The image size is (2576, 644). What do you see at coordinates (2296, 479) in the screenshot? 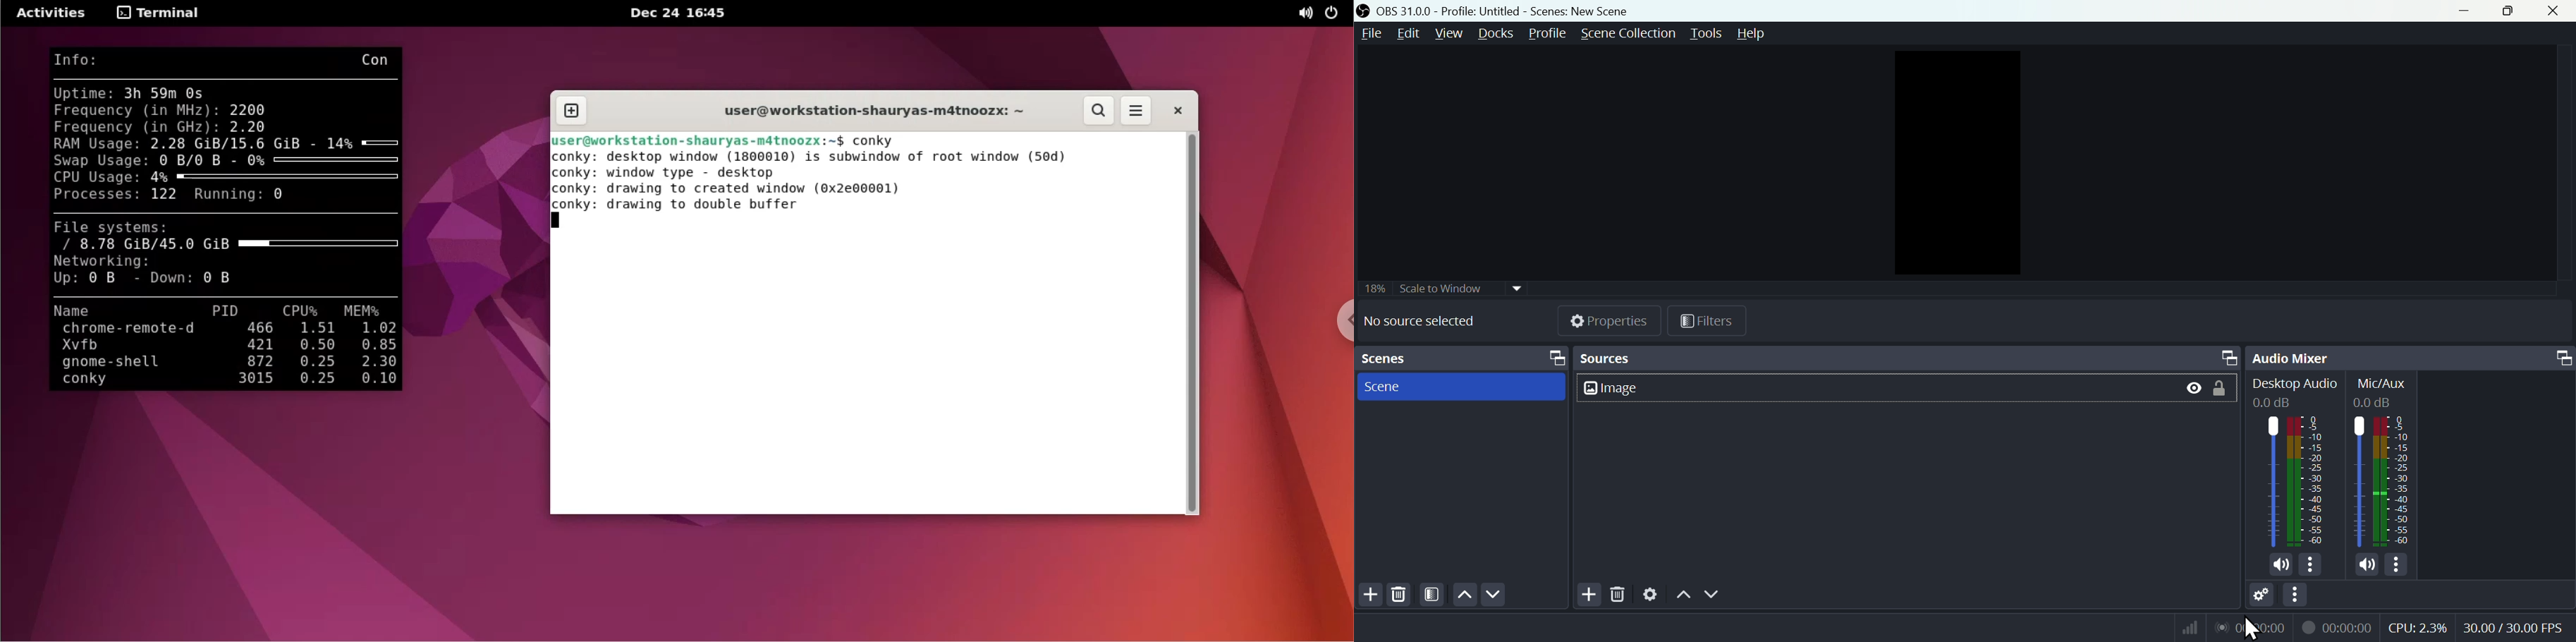
I see `Audio bar` at bounding box center [2296, 479].